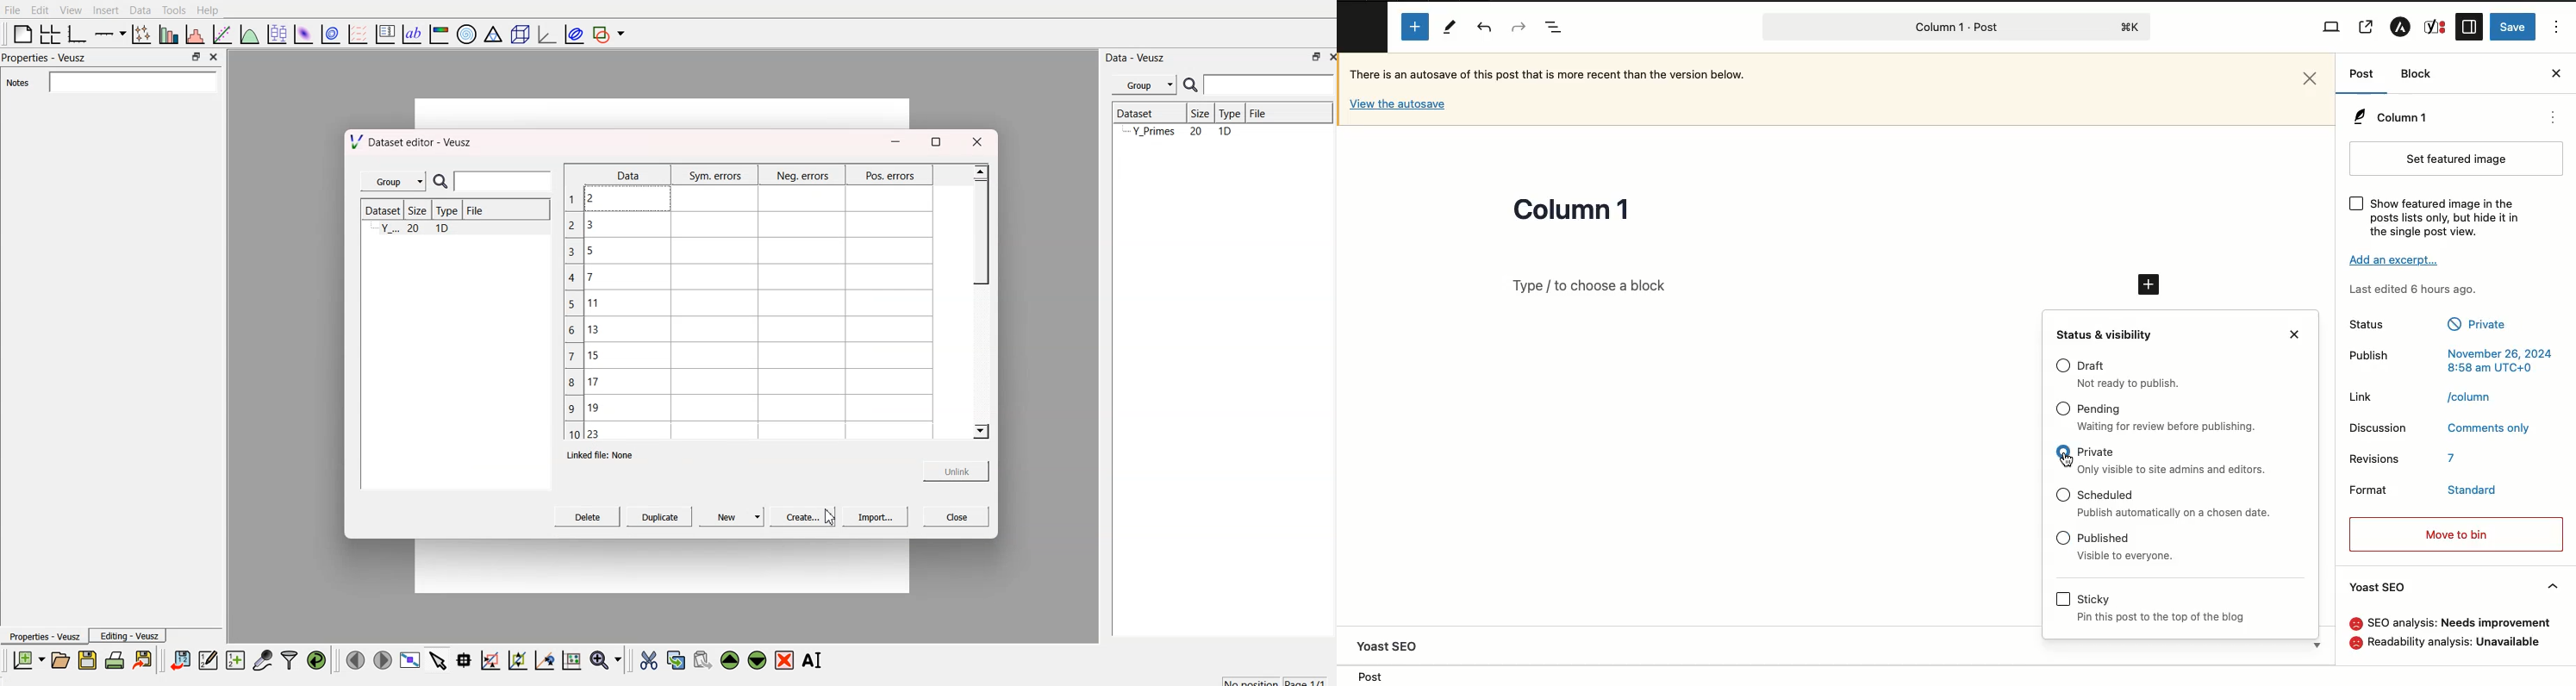 This screenshot has height=700, width=2576. Describe the element at coordinates (798, 517) in the screenshot. I see `Create... |;` at that location.